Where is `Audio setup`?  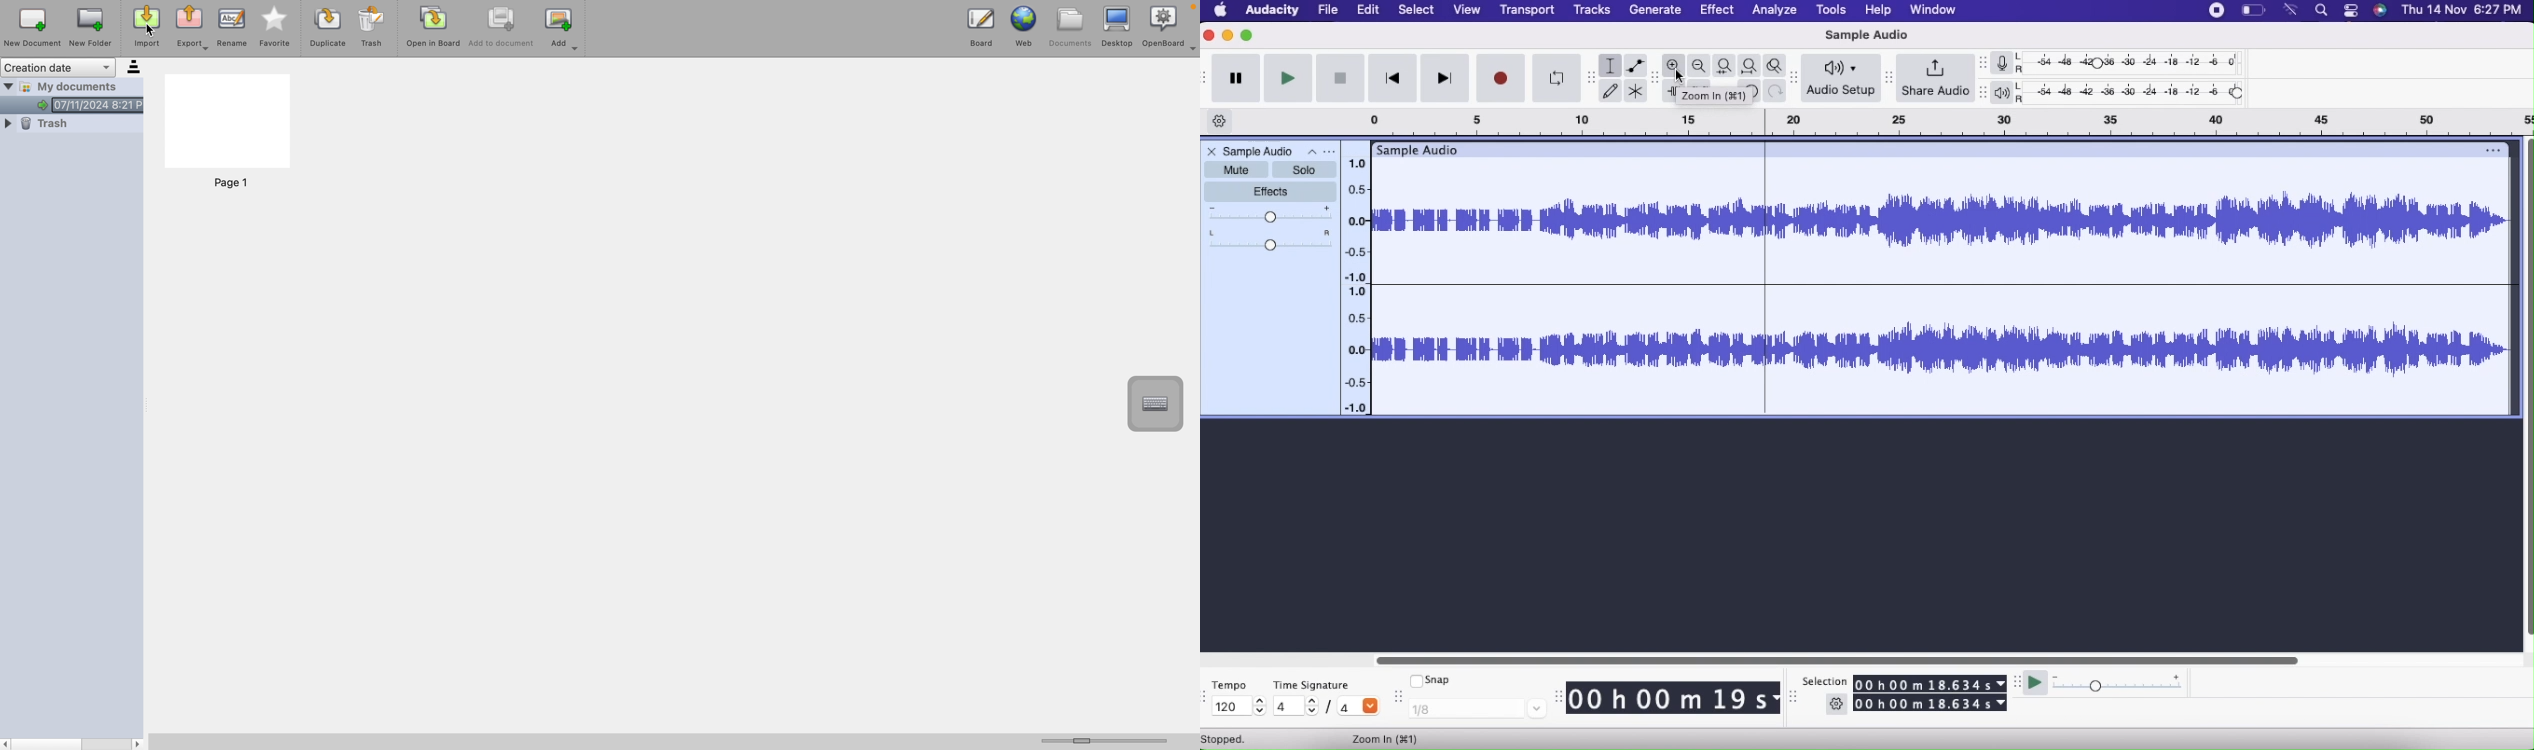 Audio setup is located at coordinates (1842, 80).